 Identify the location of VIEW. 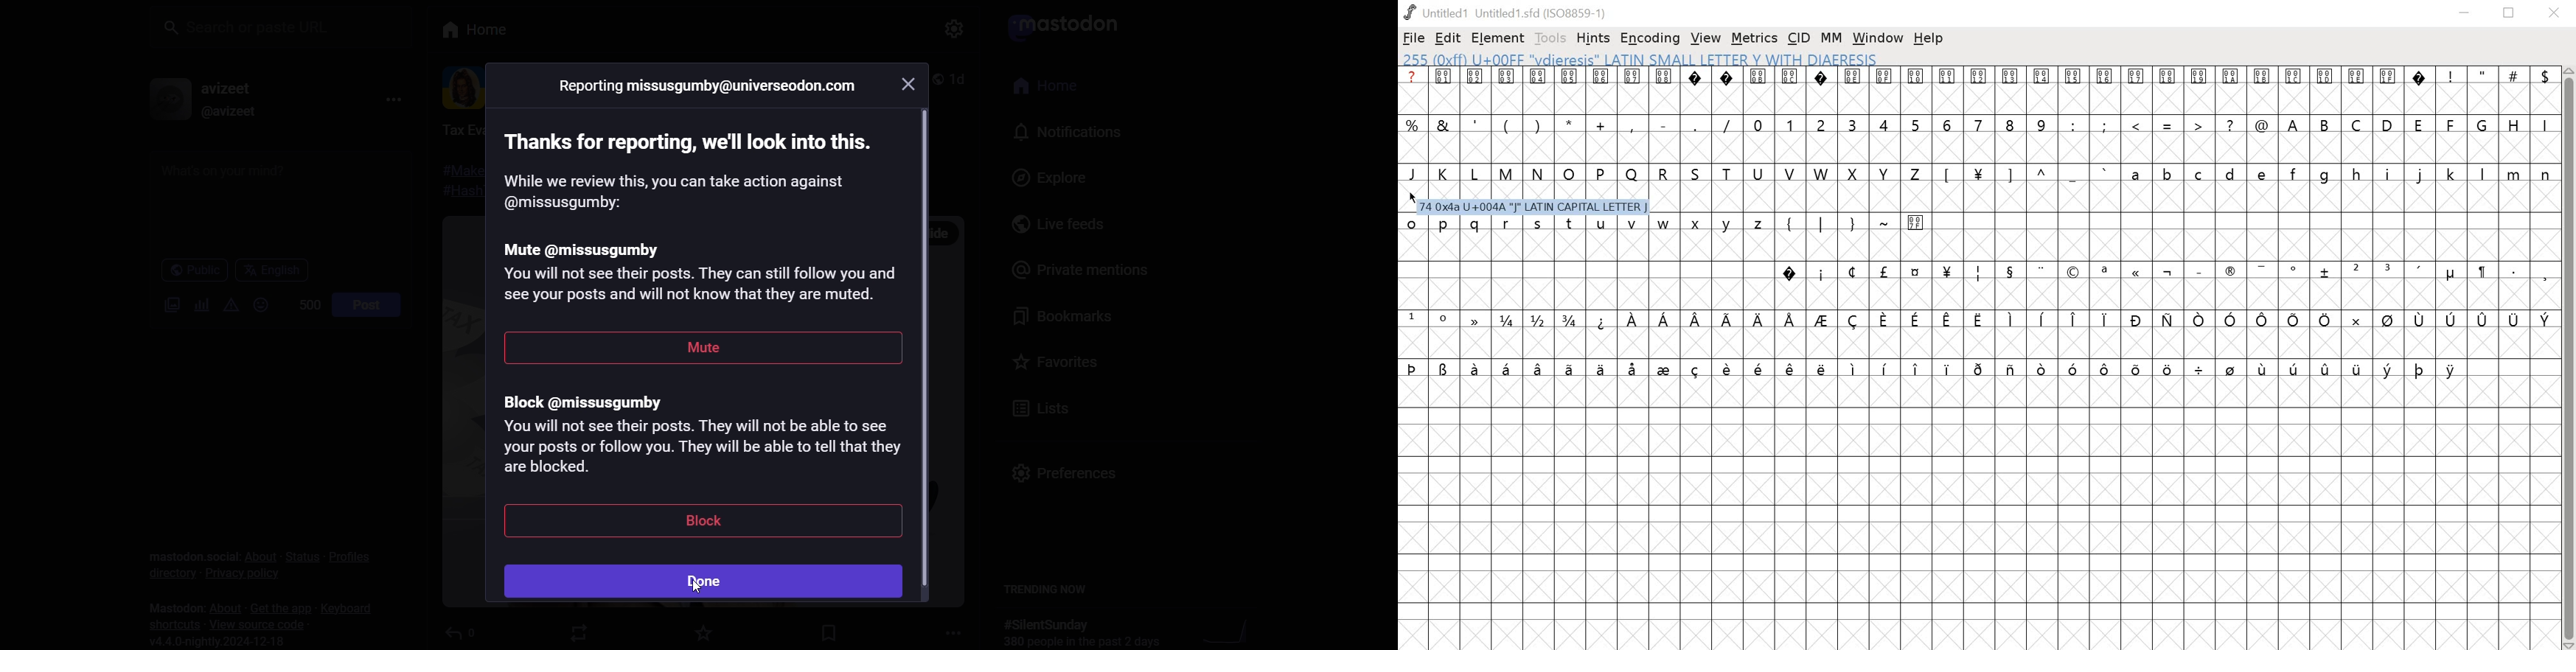
(1706, 39).